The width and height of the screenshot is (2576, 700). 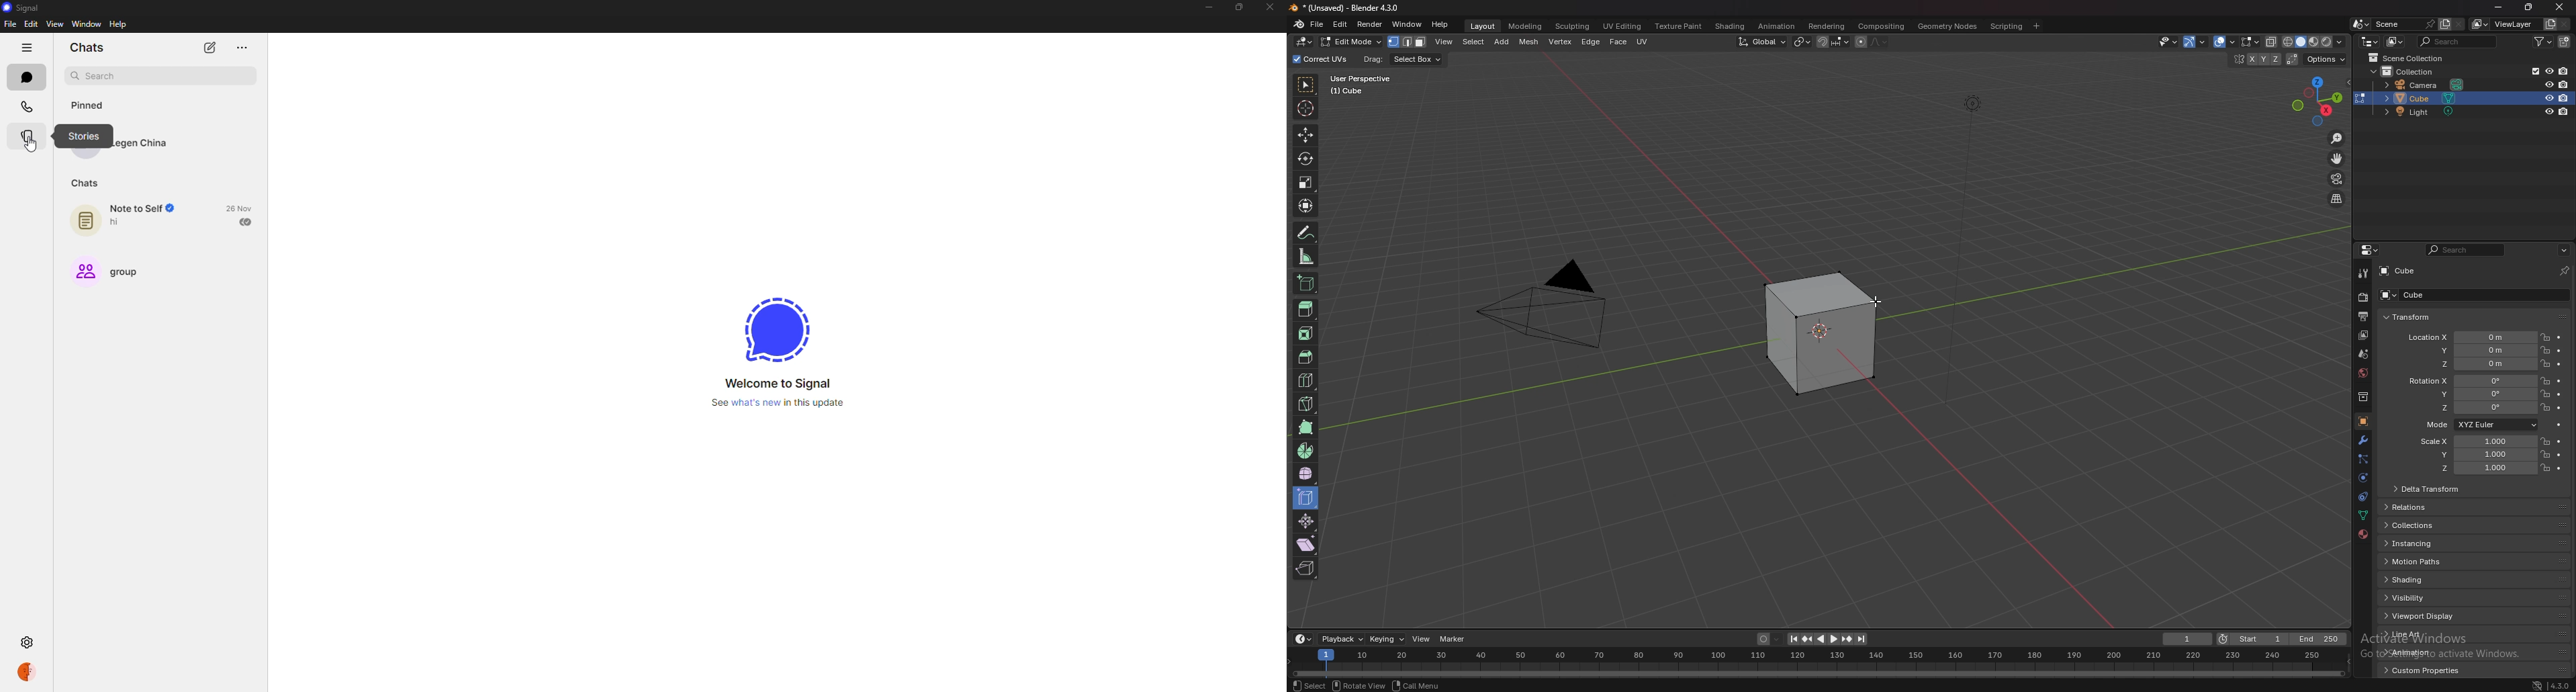 I want to click on marker, so click(x=1453, y=639).